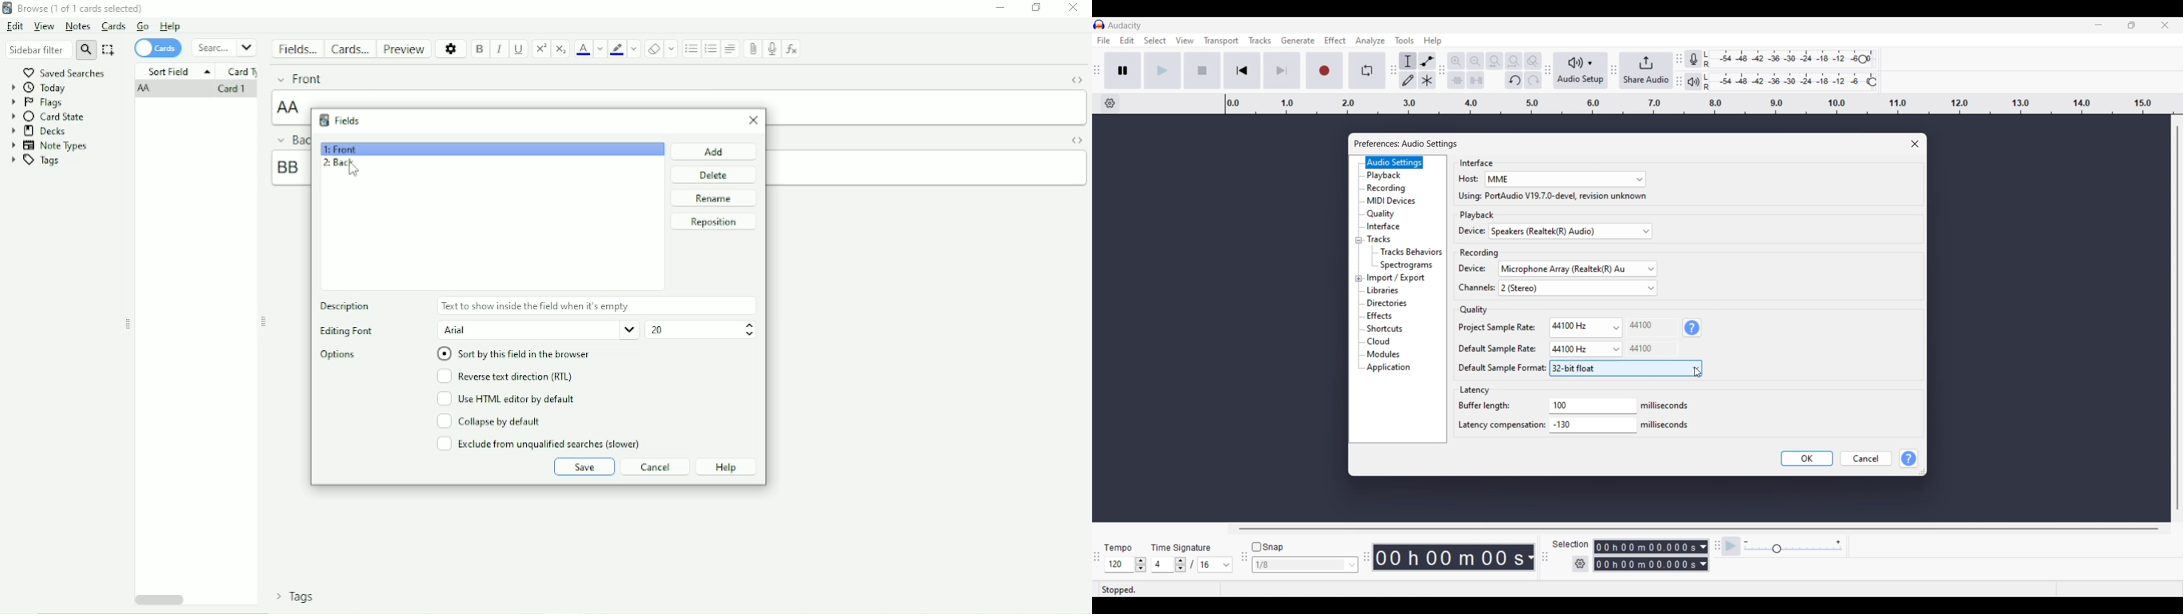 The height and width of the screenshot is (616, 2184). I want to click on Tracks menu, so click(1260, 40).